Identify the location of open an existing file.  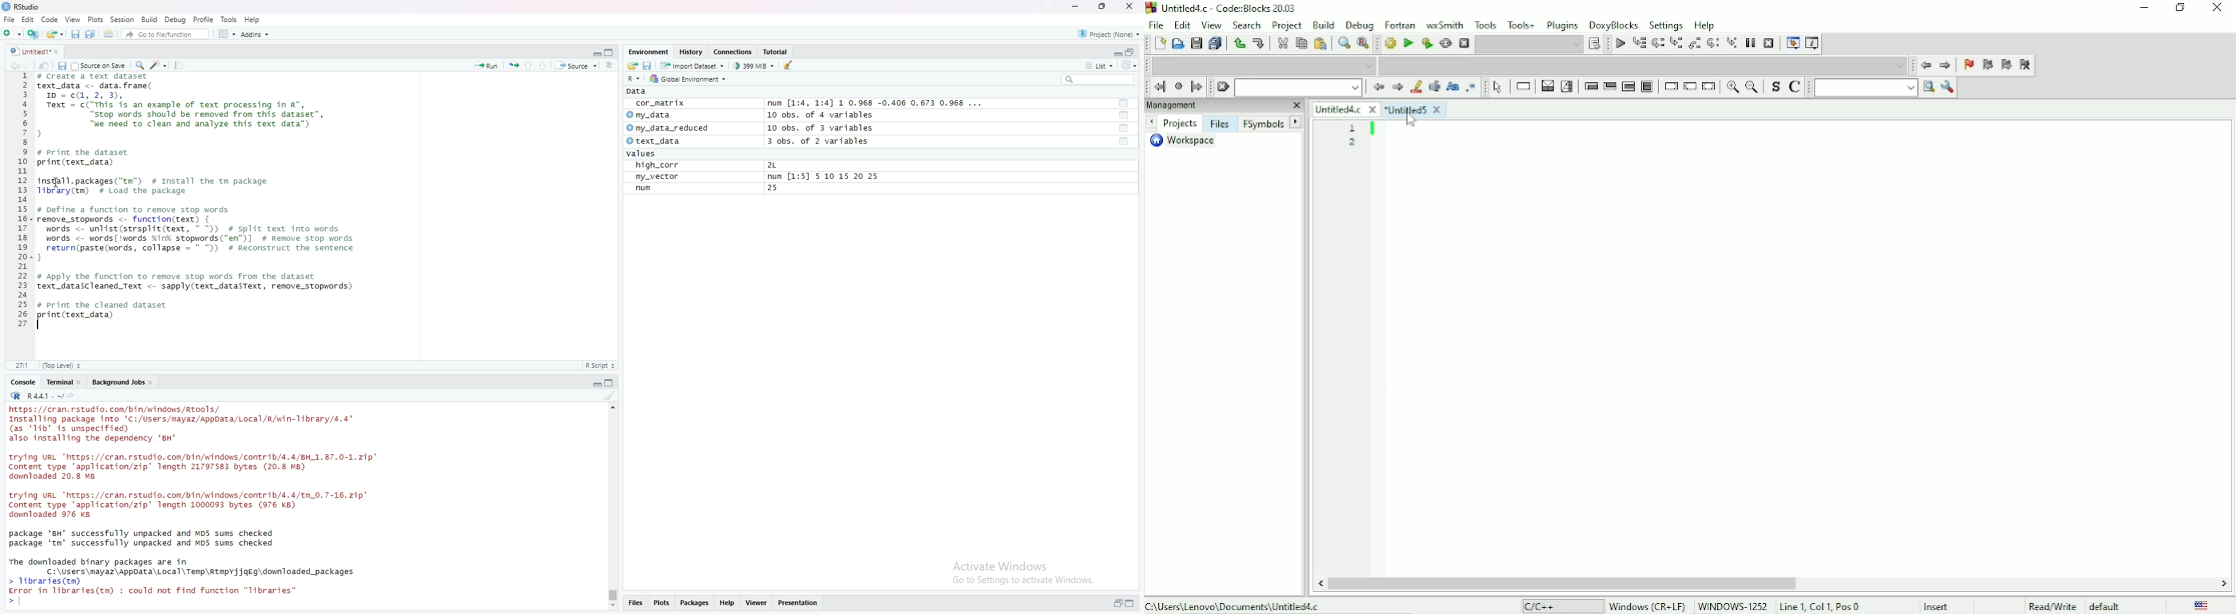
(55, 35).